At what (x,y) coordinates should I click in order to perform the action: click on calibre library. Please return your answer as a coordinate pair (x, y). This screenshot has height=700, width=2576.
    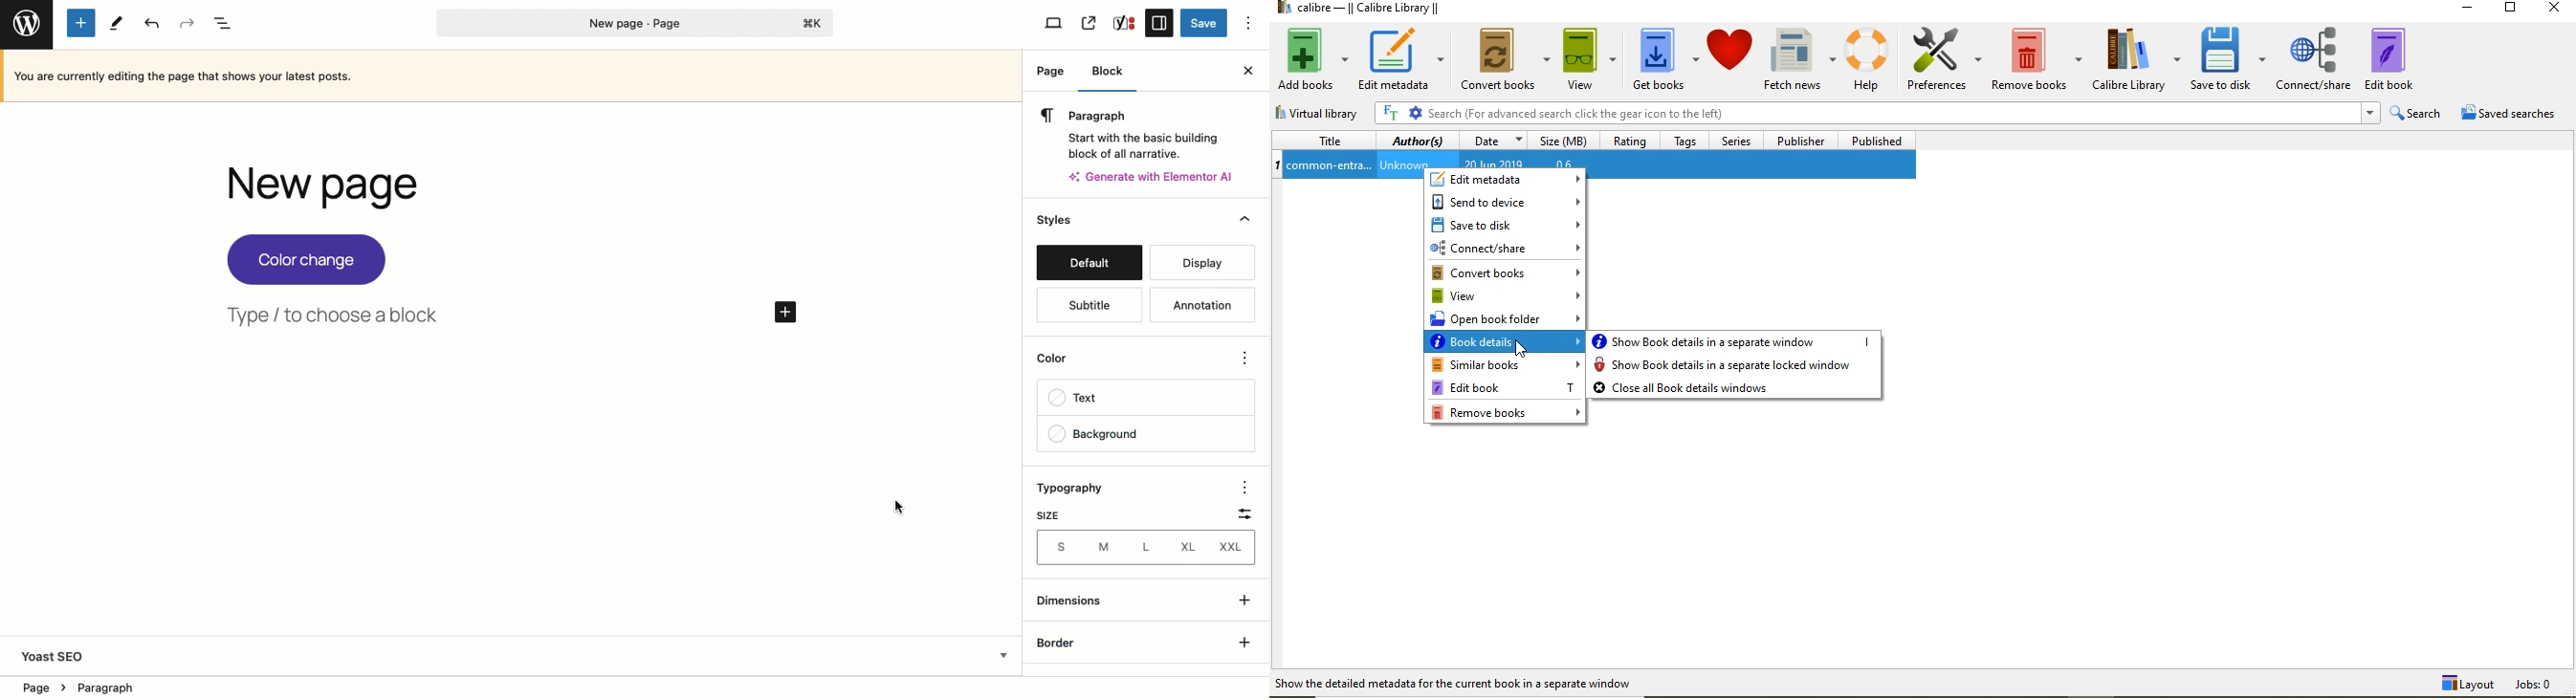
    Looking at the image, I should click on (2137, 60).